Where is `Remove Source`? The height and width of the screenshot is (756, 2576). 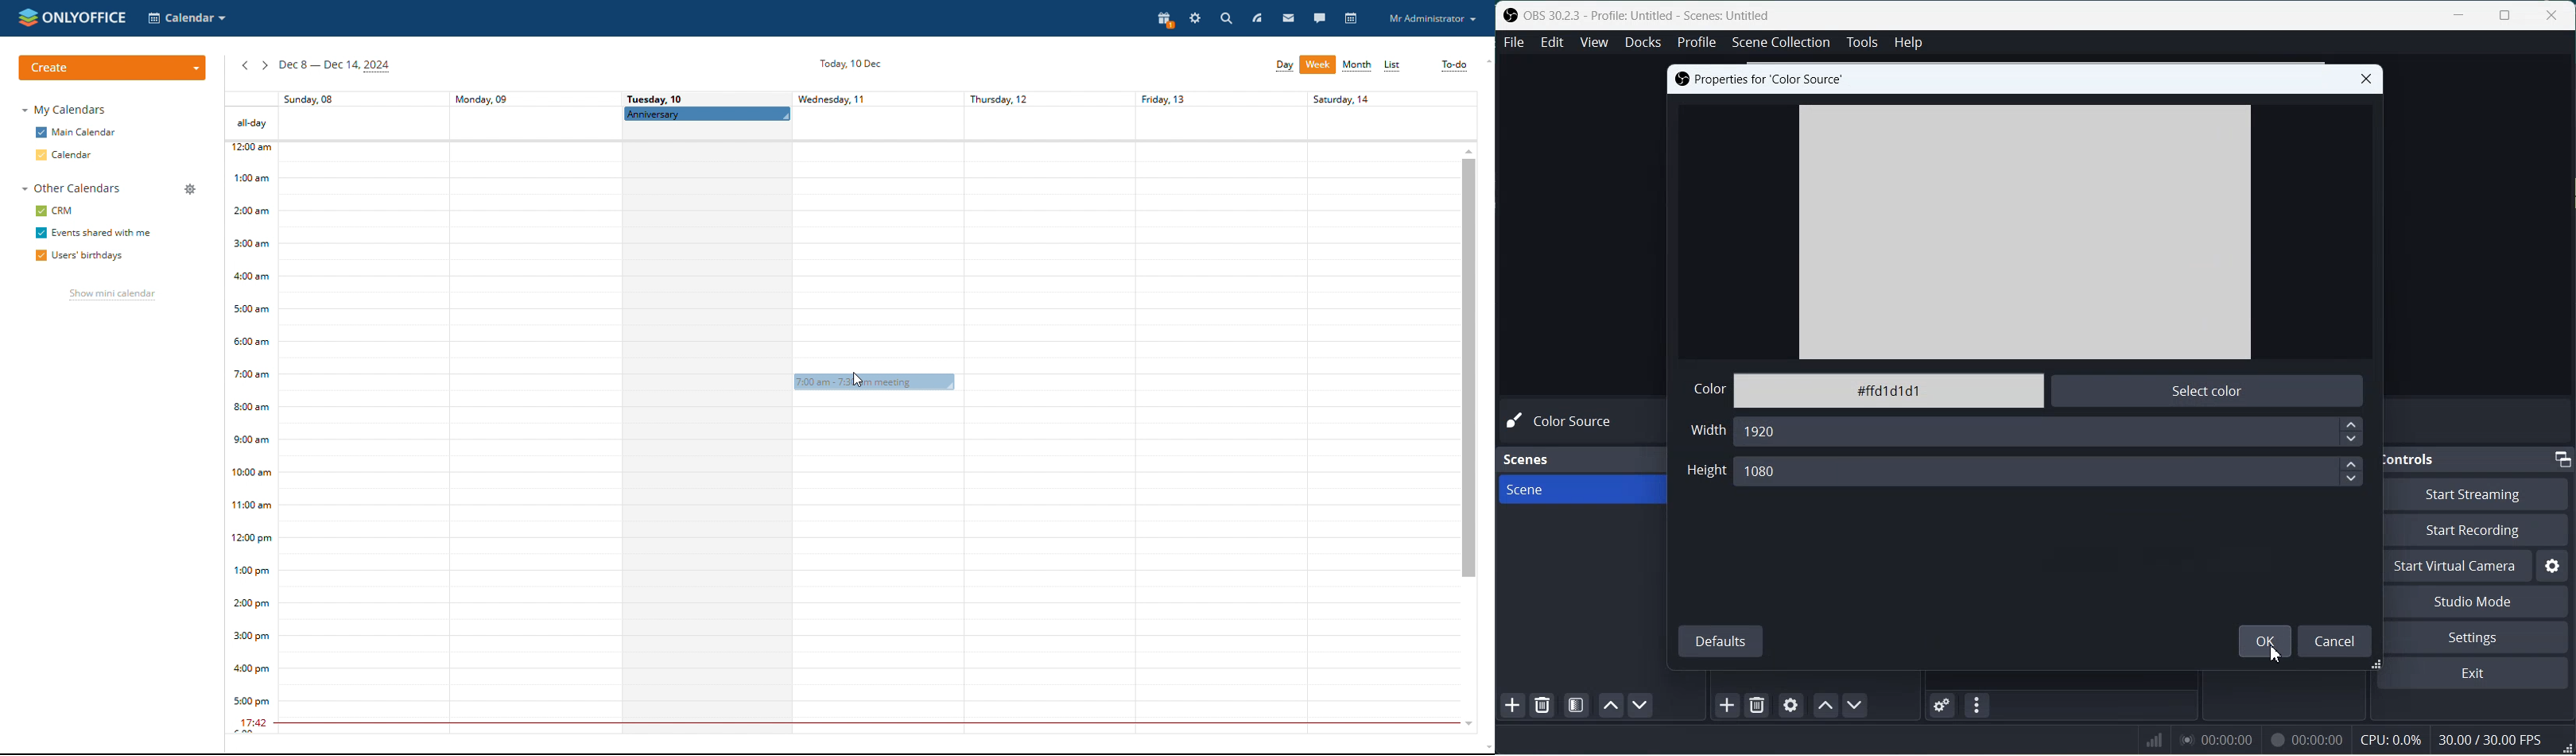
Remove Source is located at coordinates (1759, 705).